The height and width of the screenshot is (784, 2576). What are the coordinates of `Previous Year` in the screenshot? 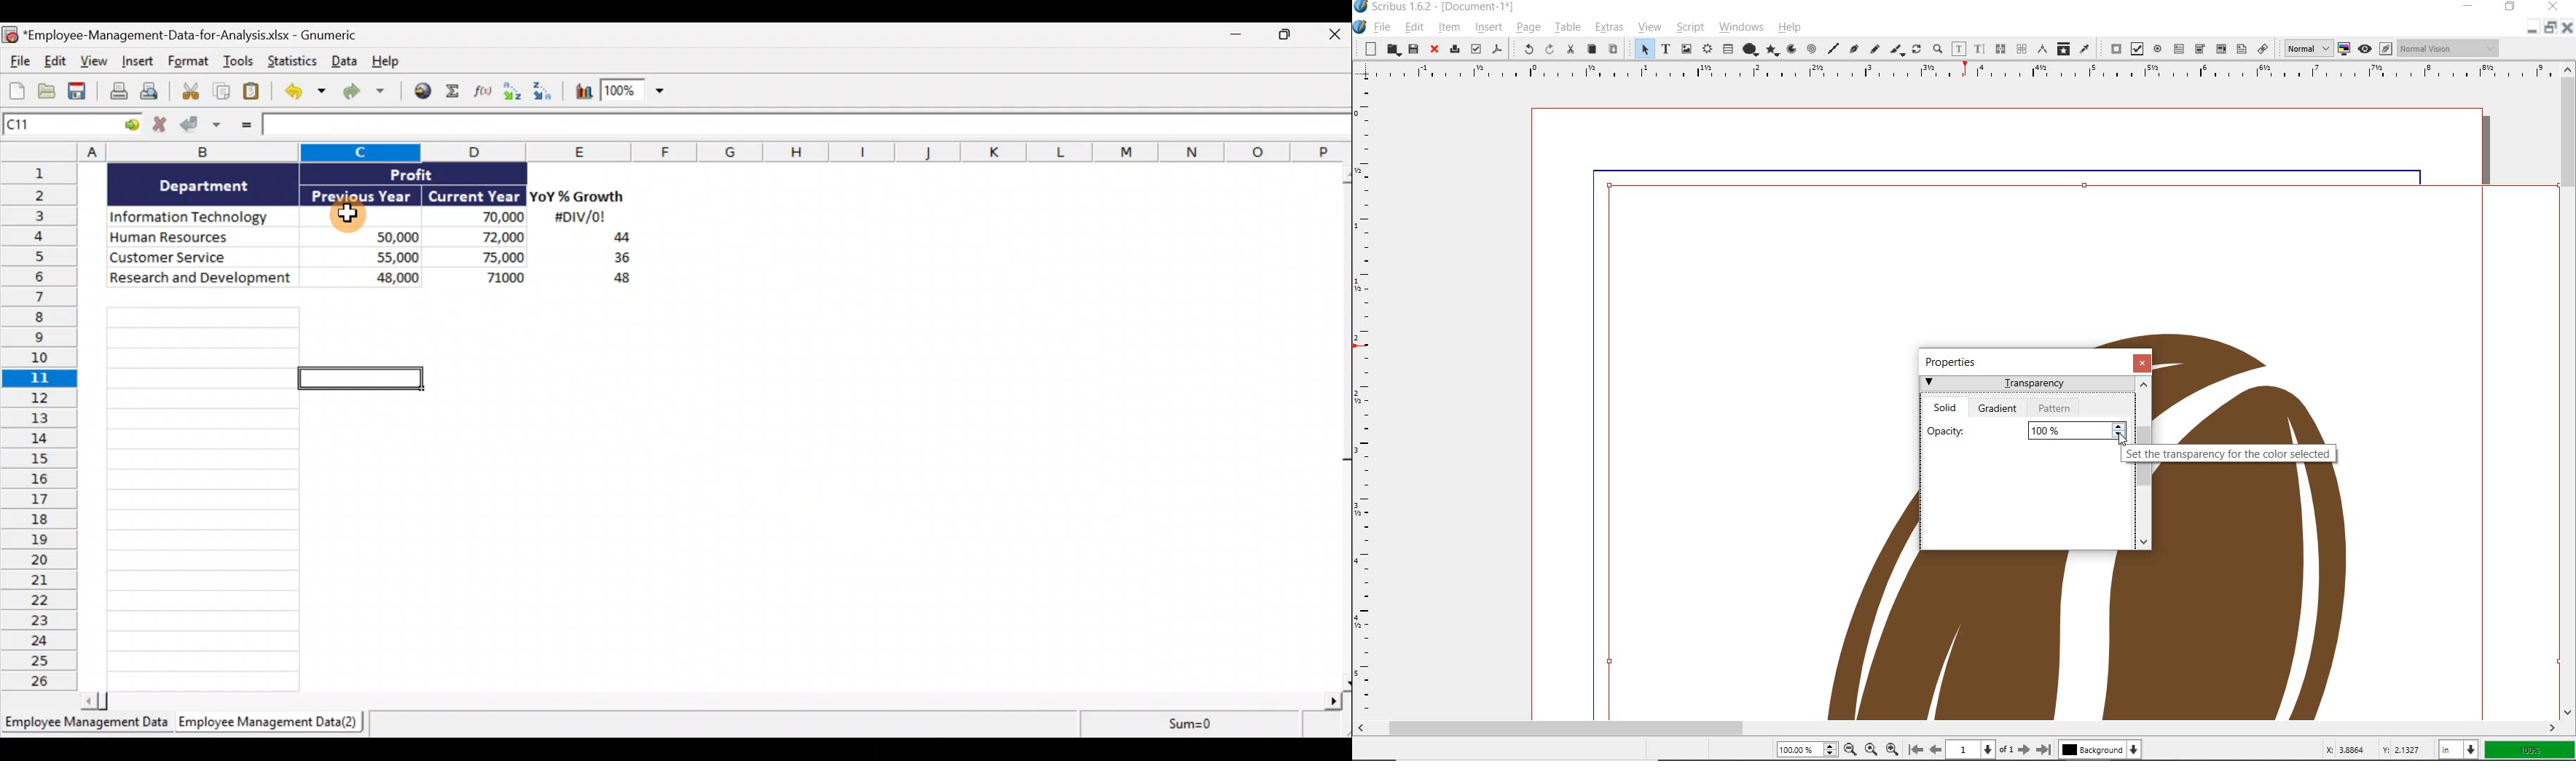 It's located at (362, 193).